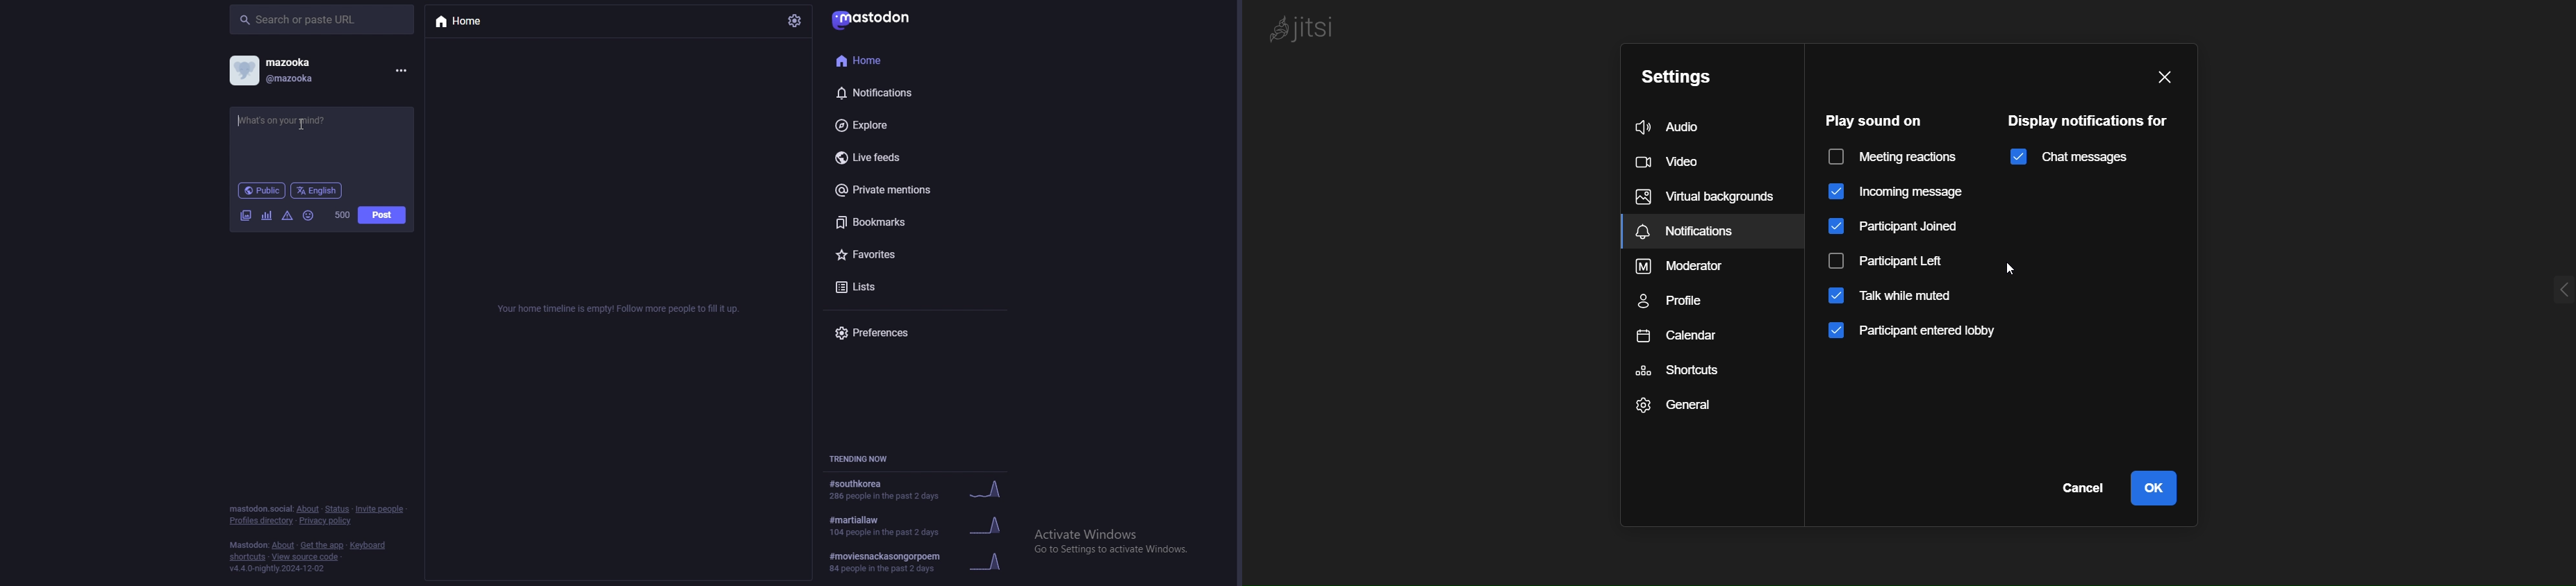 The height and width of the screenshot is (588, 2576). What do you see at coordinates (898, 287) in the screenshot?
I see `lists` at bounding box center [898, 287].